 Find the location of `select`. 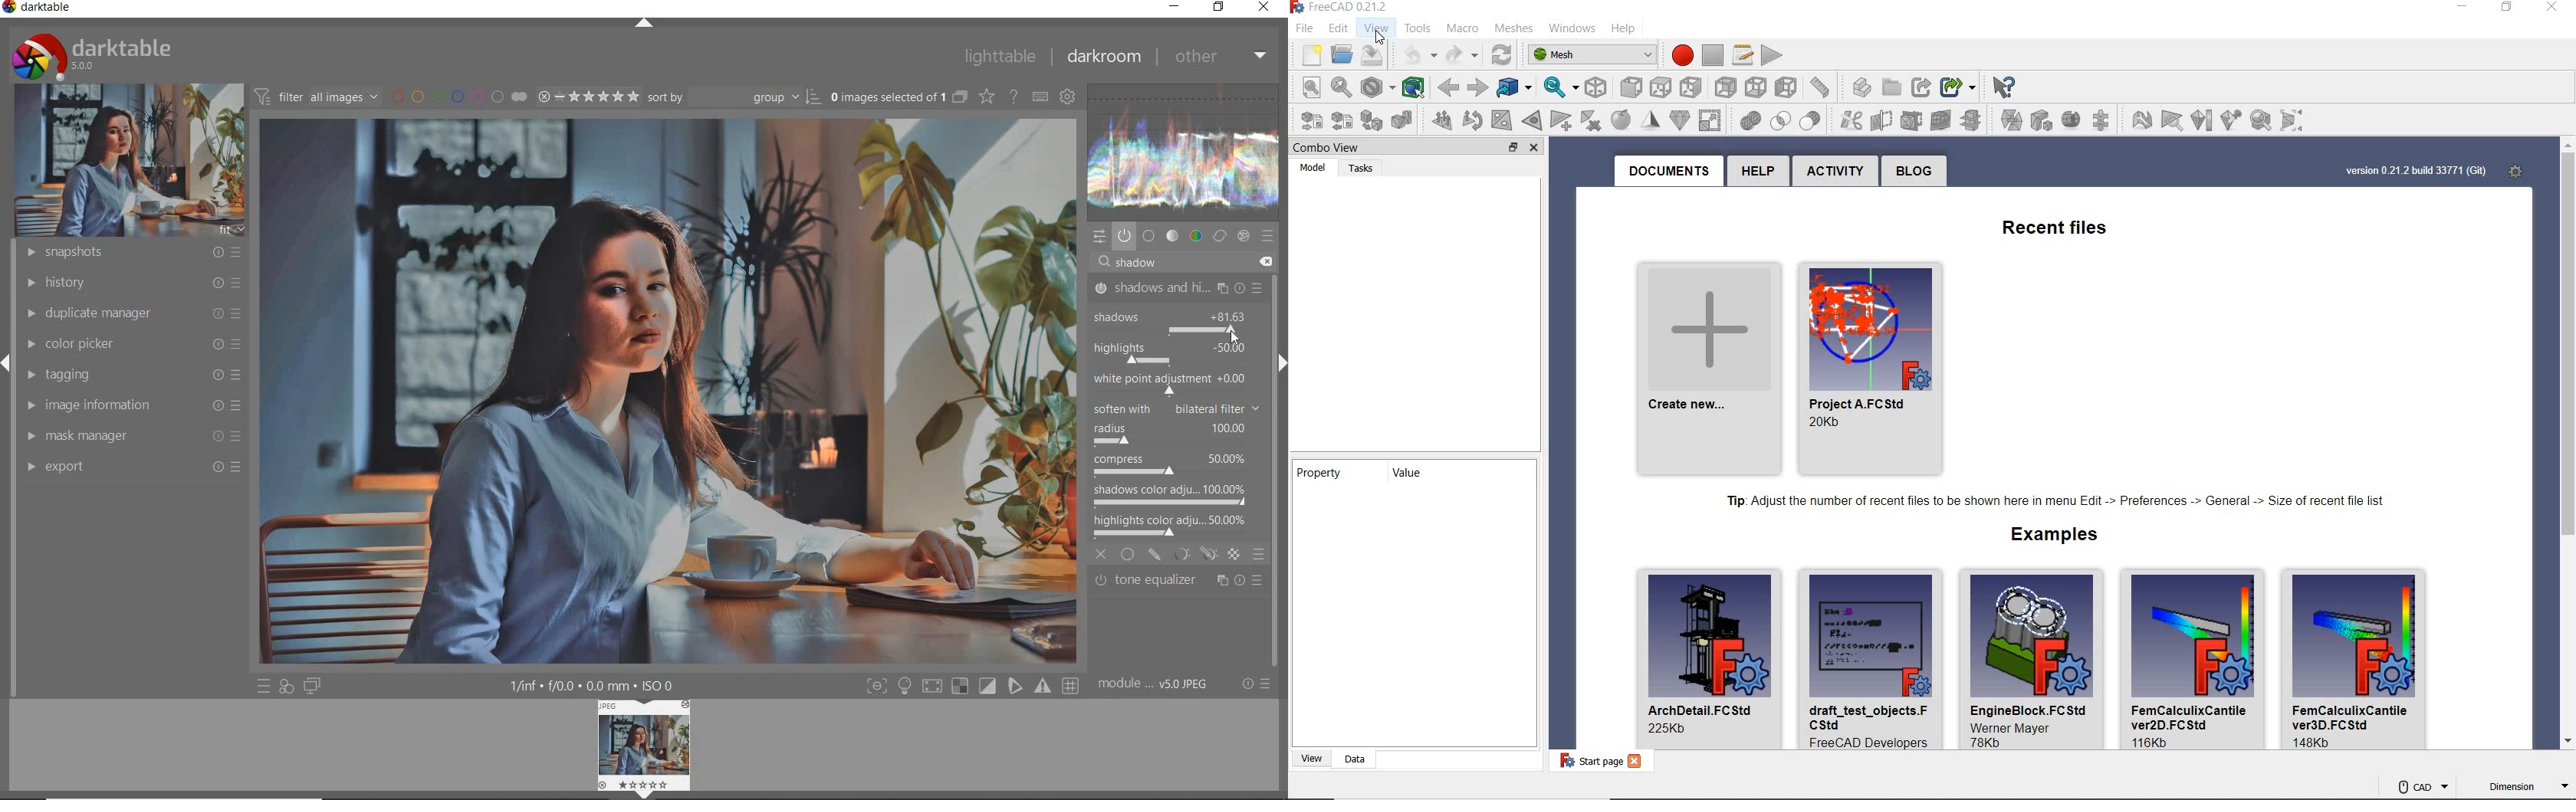

select is located at coordinates (2010, 86).